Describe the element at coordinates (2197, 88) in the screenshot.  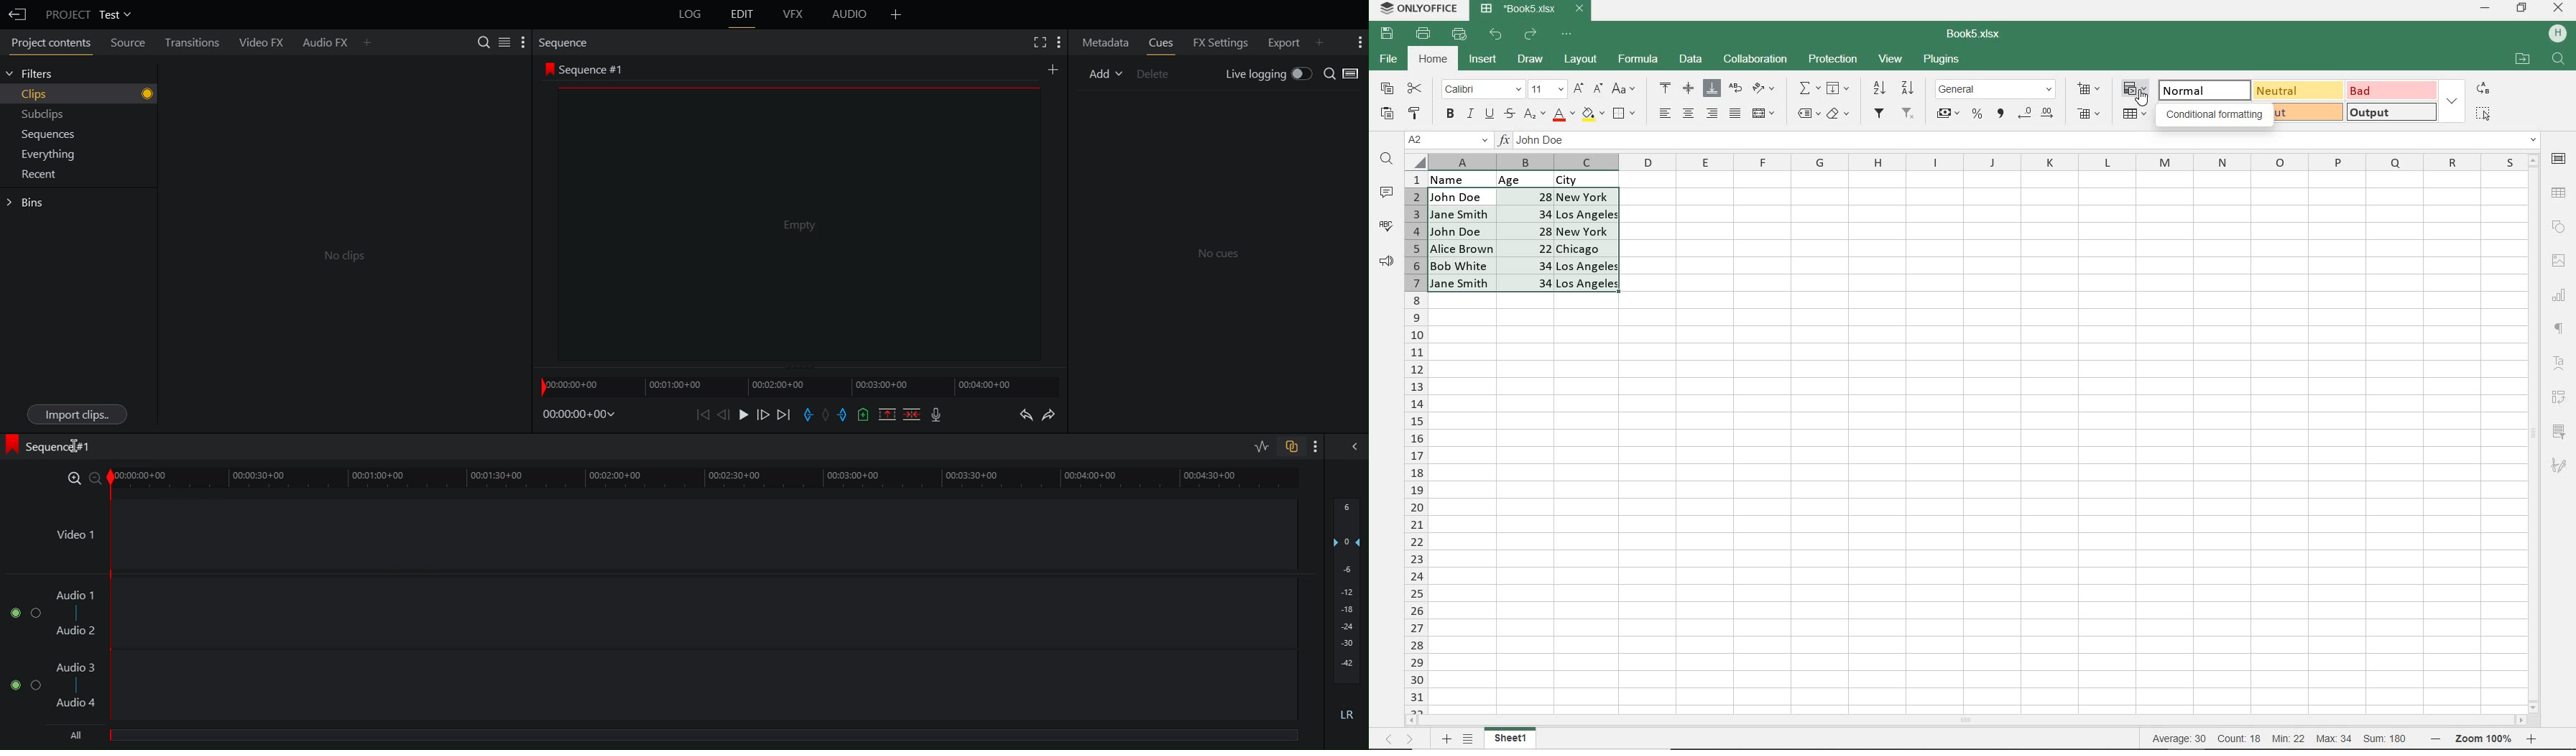
I see `NORMAL` at that location.